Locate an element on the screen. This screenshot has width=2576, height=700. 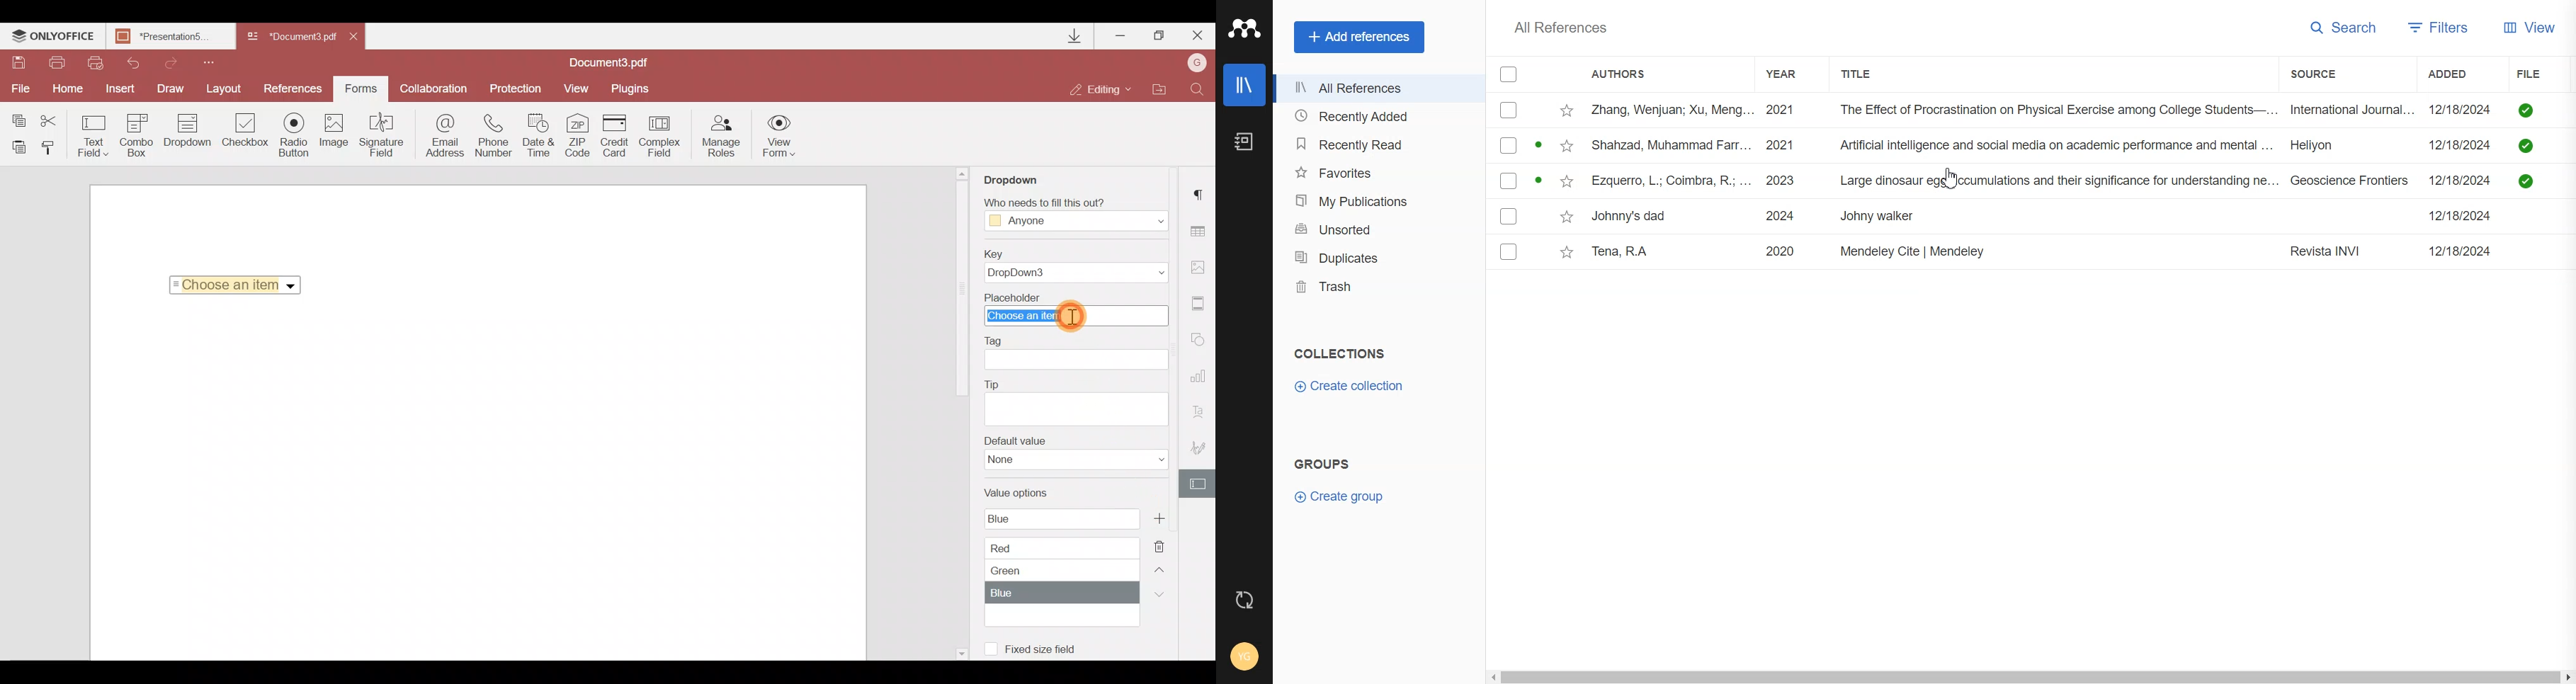
date is located at coordinates (2458, 110).